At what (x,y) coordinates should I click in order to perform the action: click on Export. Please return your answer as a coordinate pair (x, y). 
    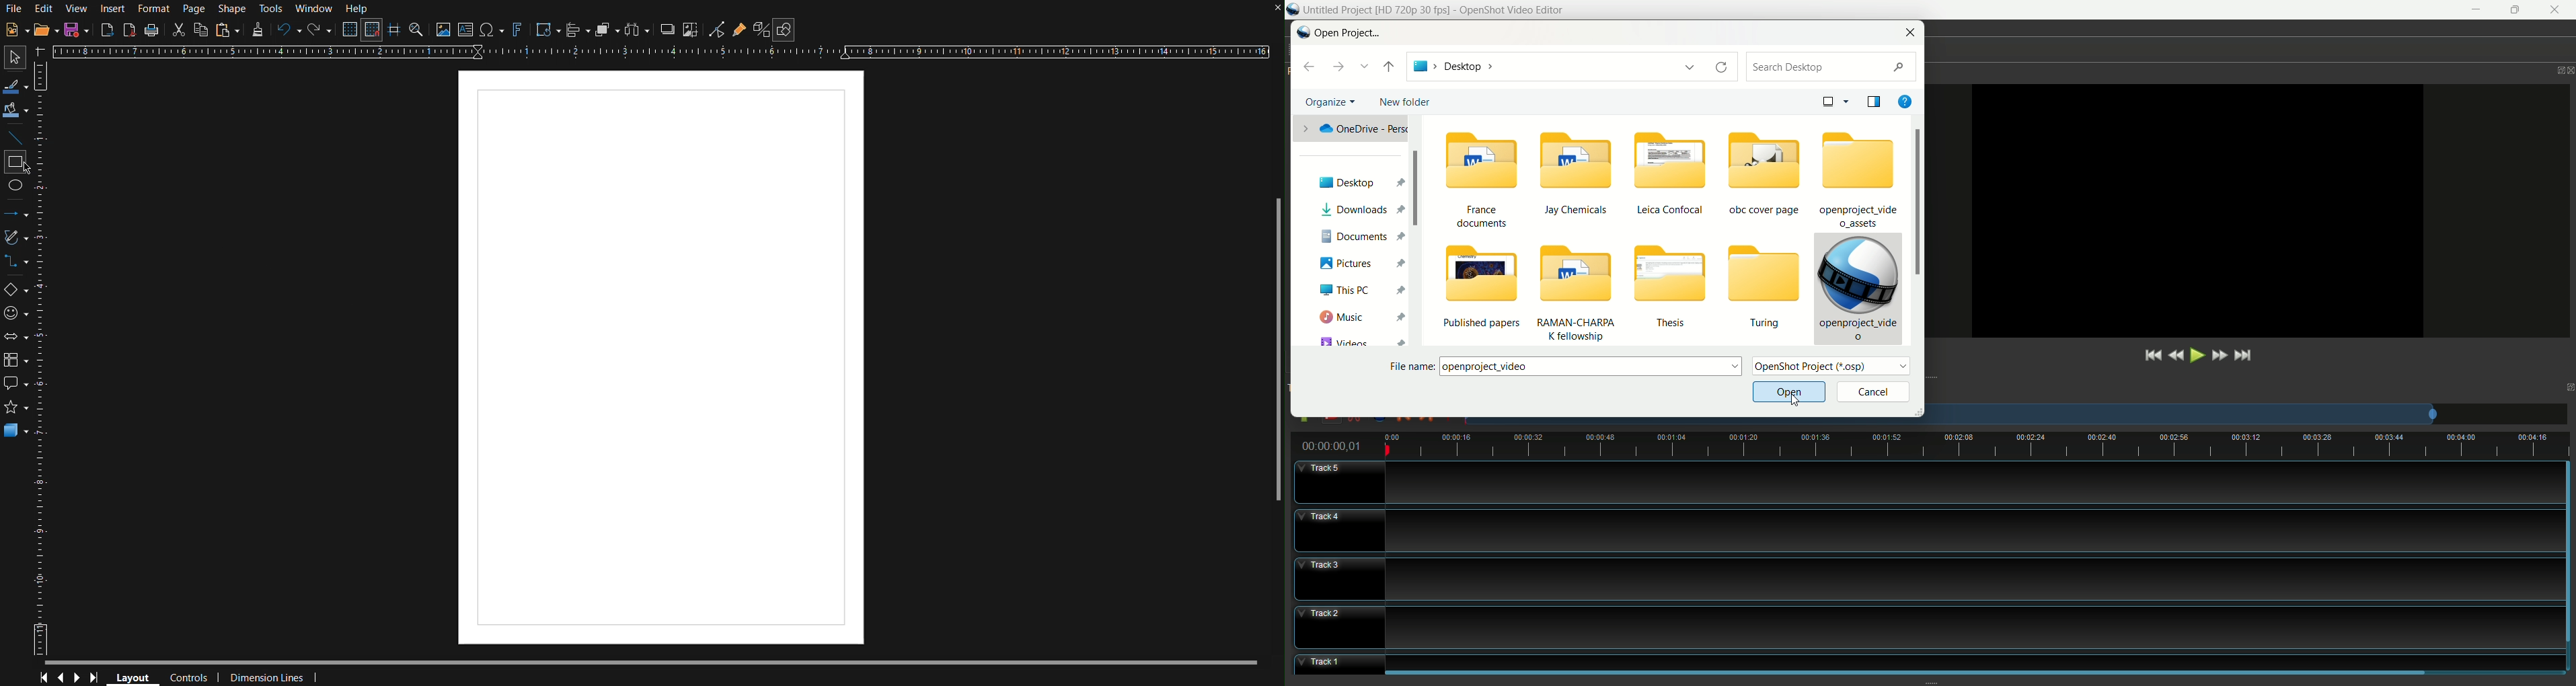
    Looking at the image, I should click on (107, 30).